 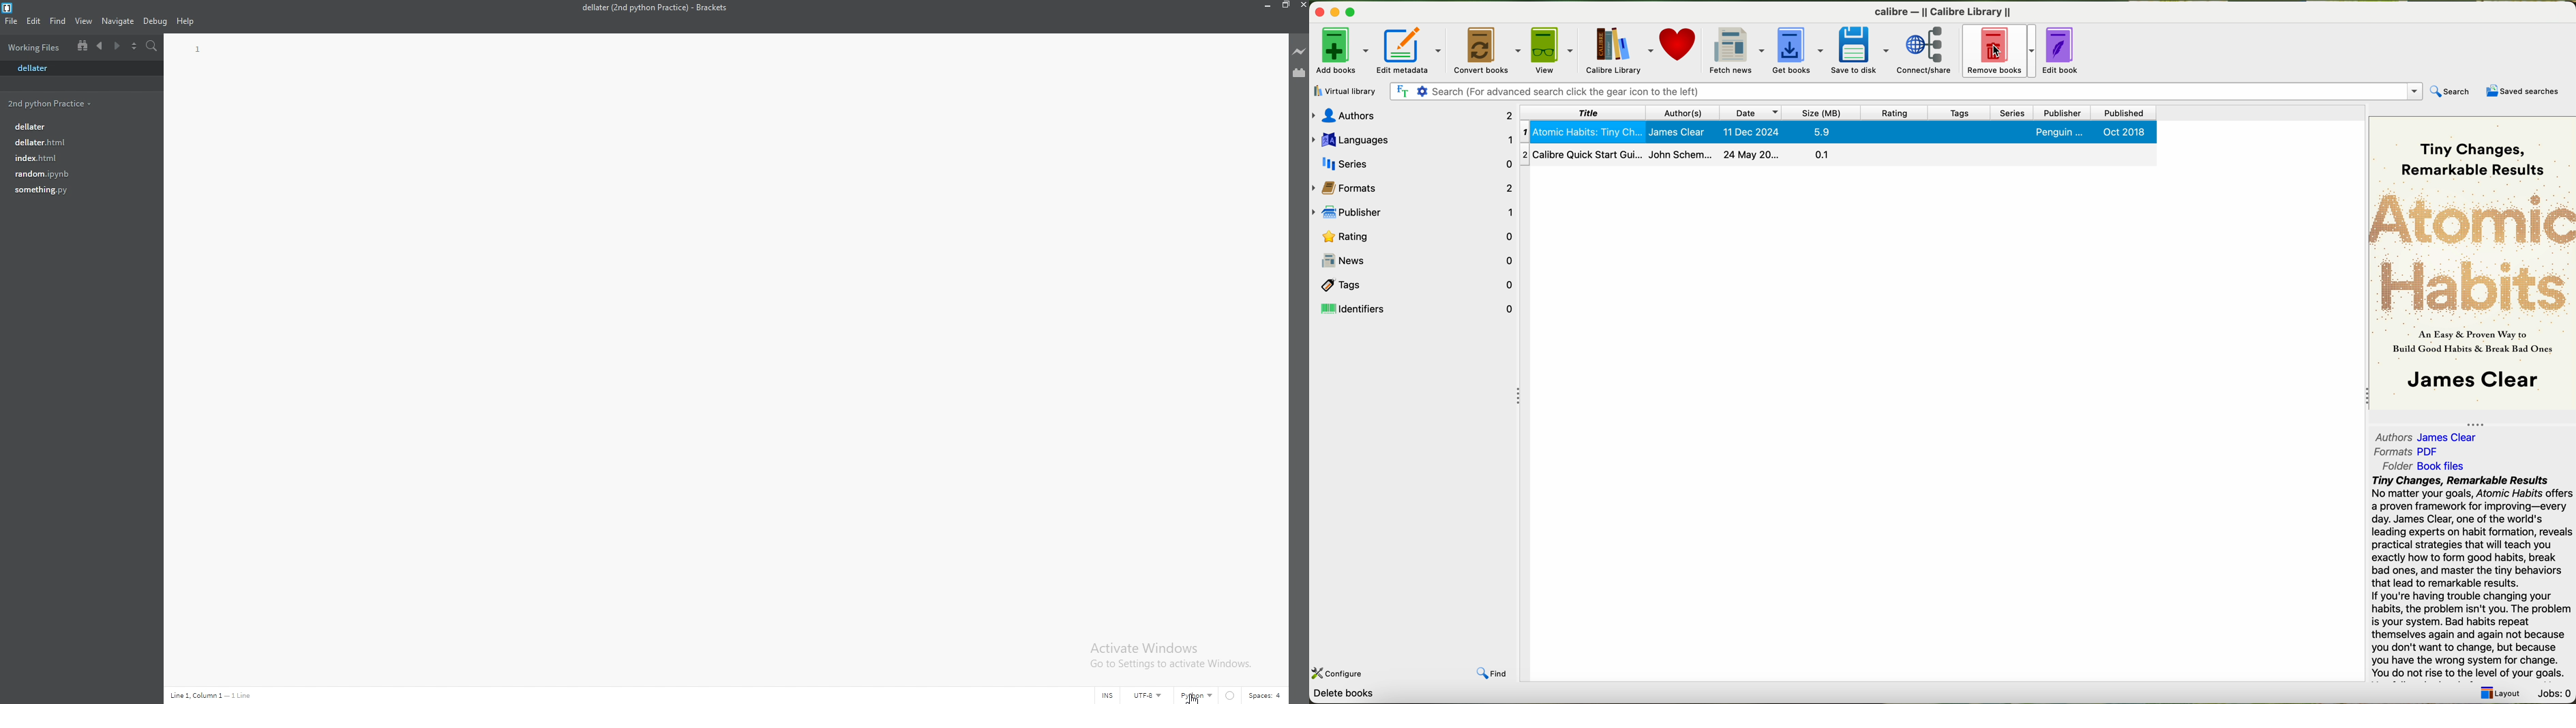 What do you see at coordinates (1997, 52) in the screenshot?
I see `click on remove books` at bounding box center [1997, 52].